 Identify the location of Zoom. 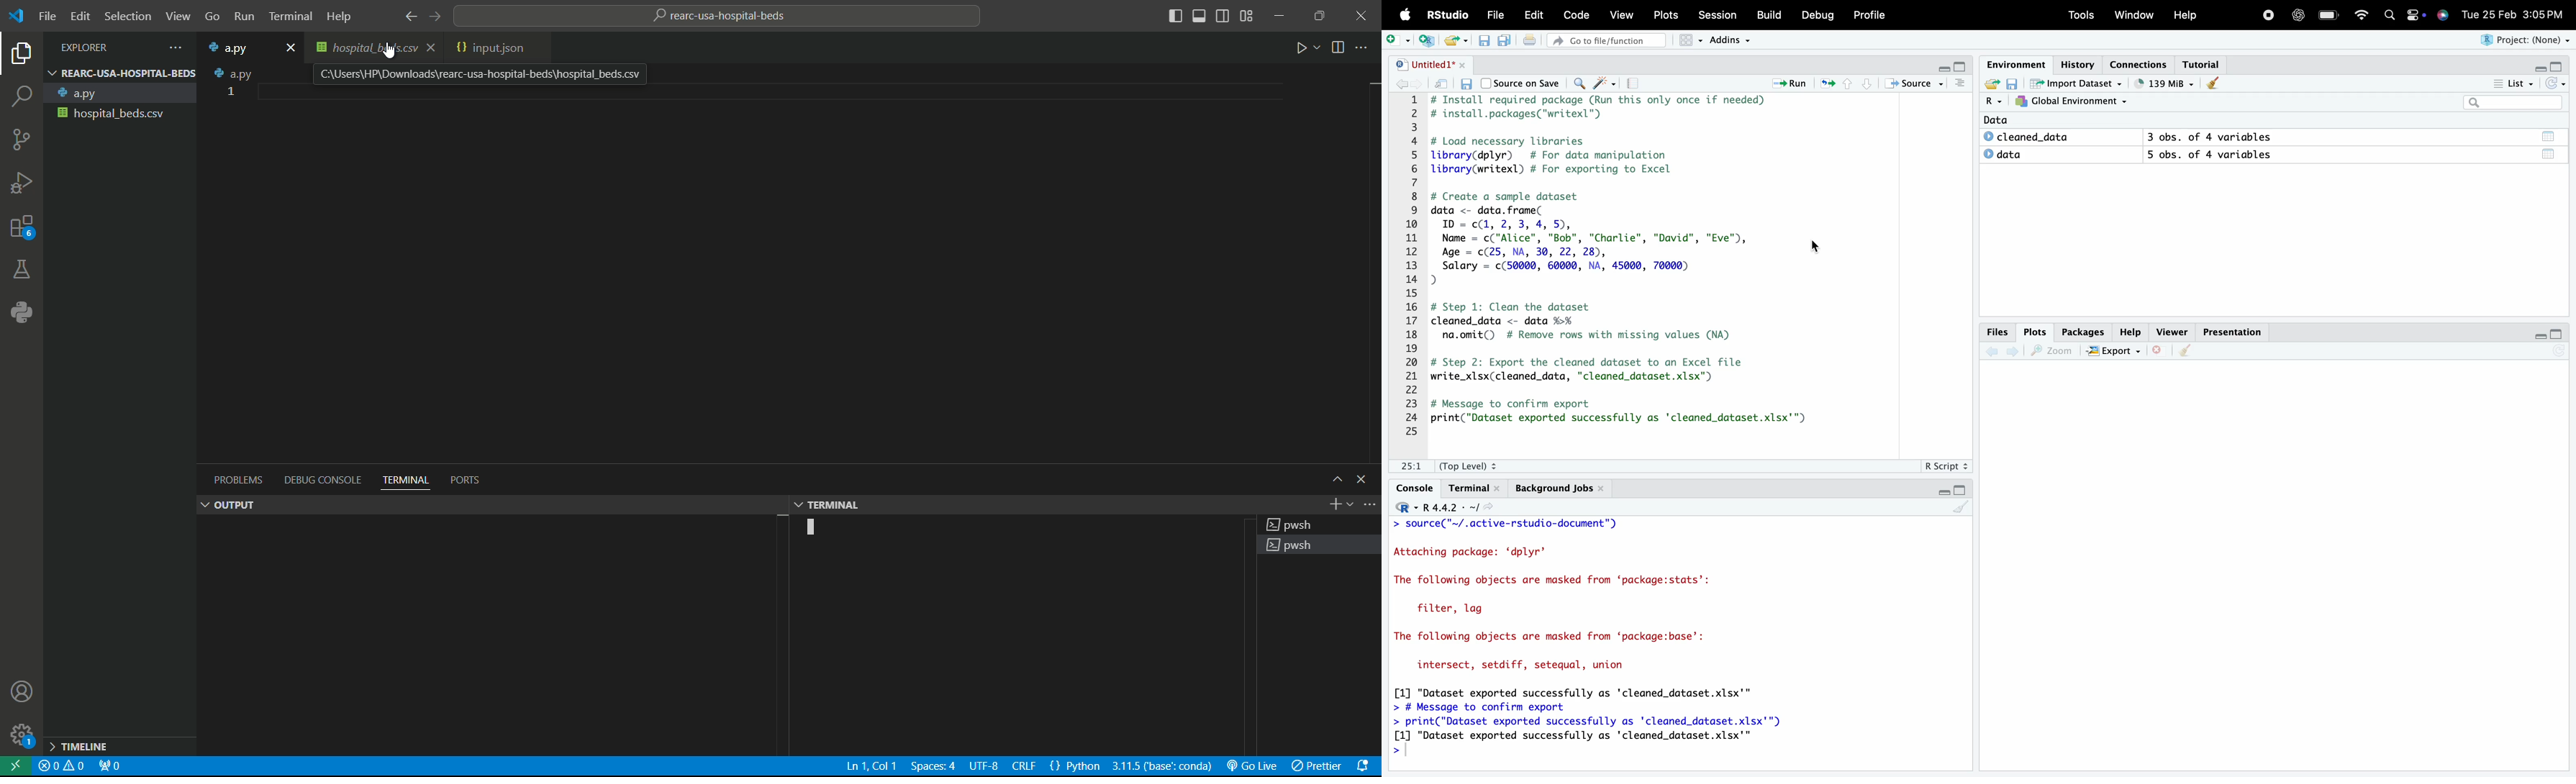
(2055, 351).